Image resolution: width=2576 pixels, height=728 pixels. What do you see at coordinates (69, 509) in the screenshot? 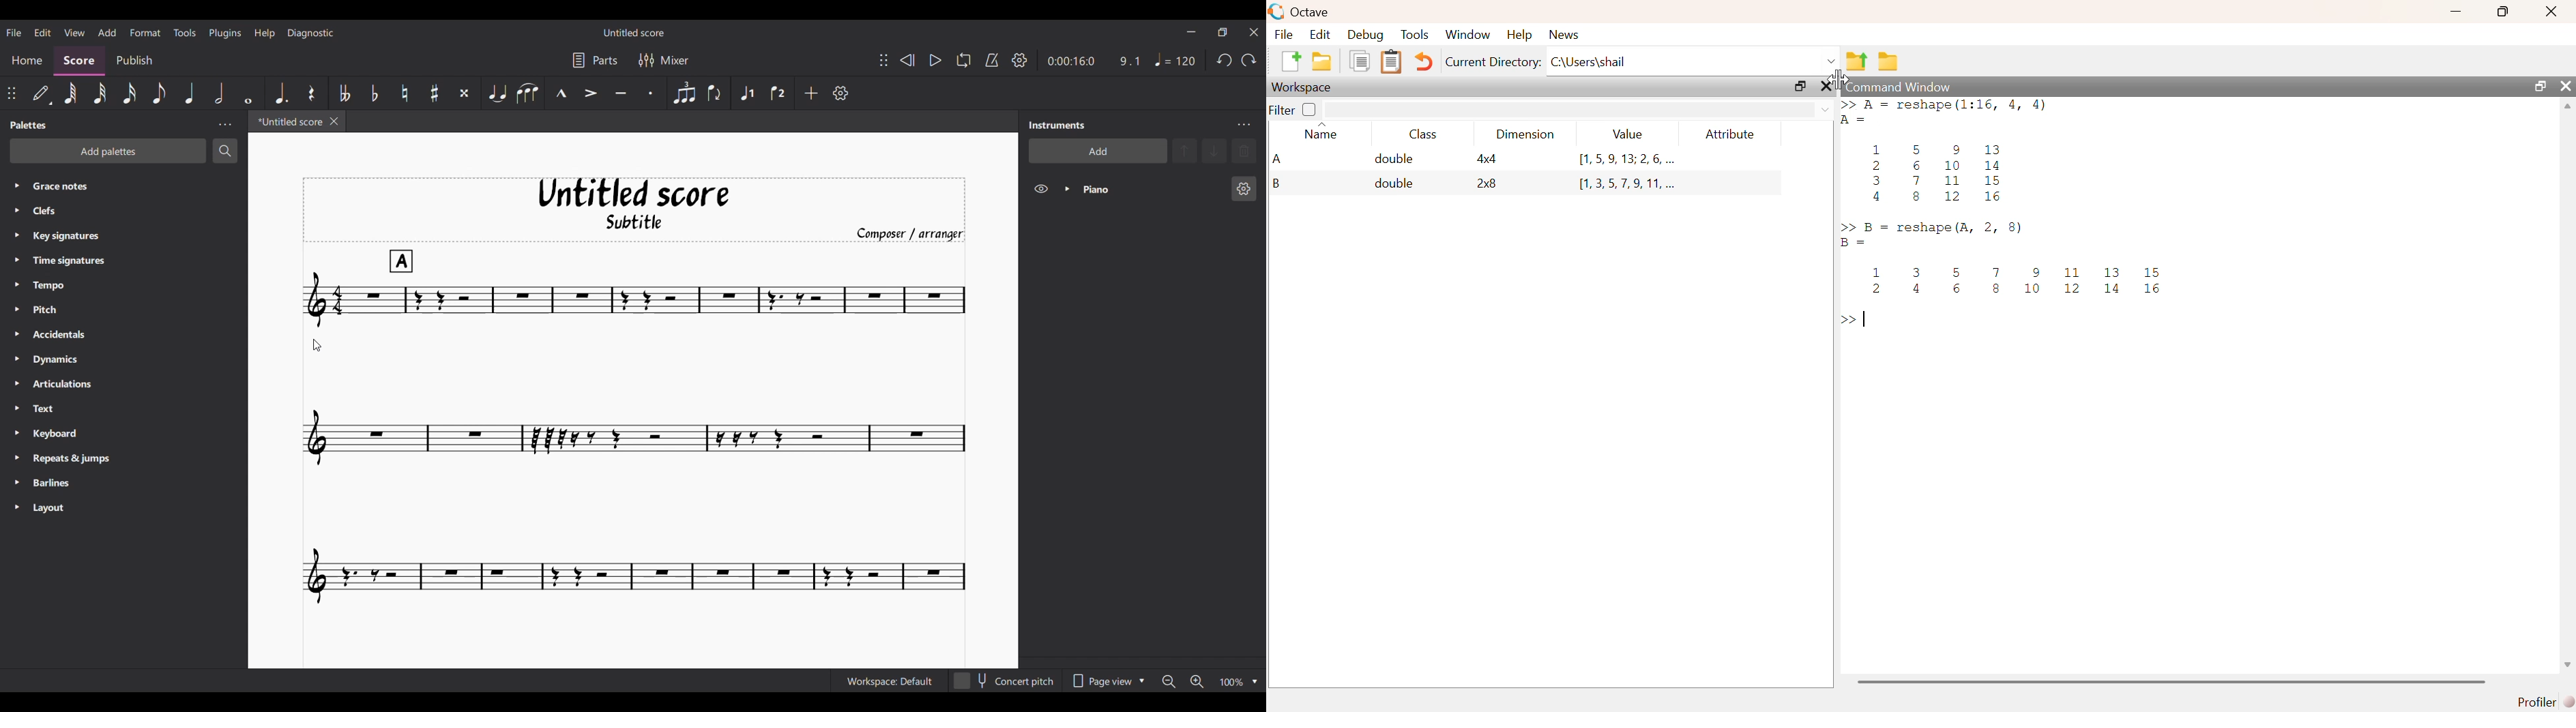
I see `Layout` at bounding box center [69, 509].